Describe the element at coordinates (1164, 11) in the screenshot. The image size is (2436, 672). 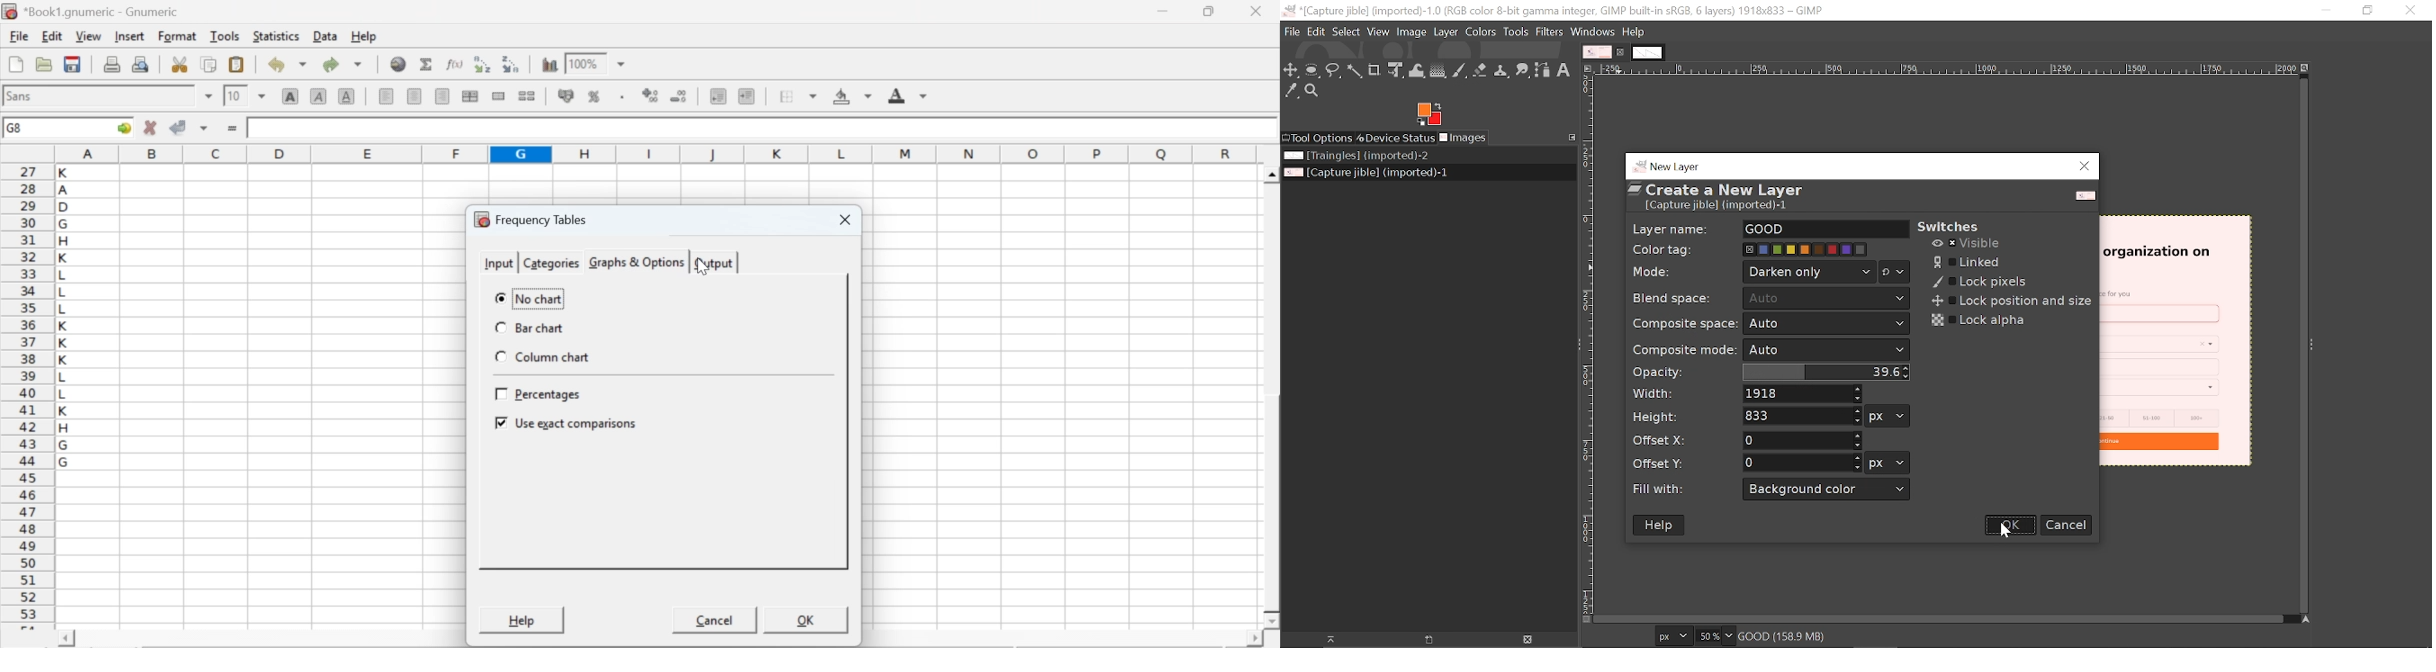
I see `minimize` at that location.